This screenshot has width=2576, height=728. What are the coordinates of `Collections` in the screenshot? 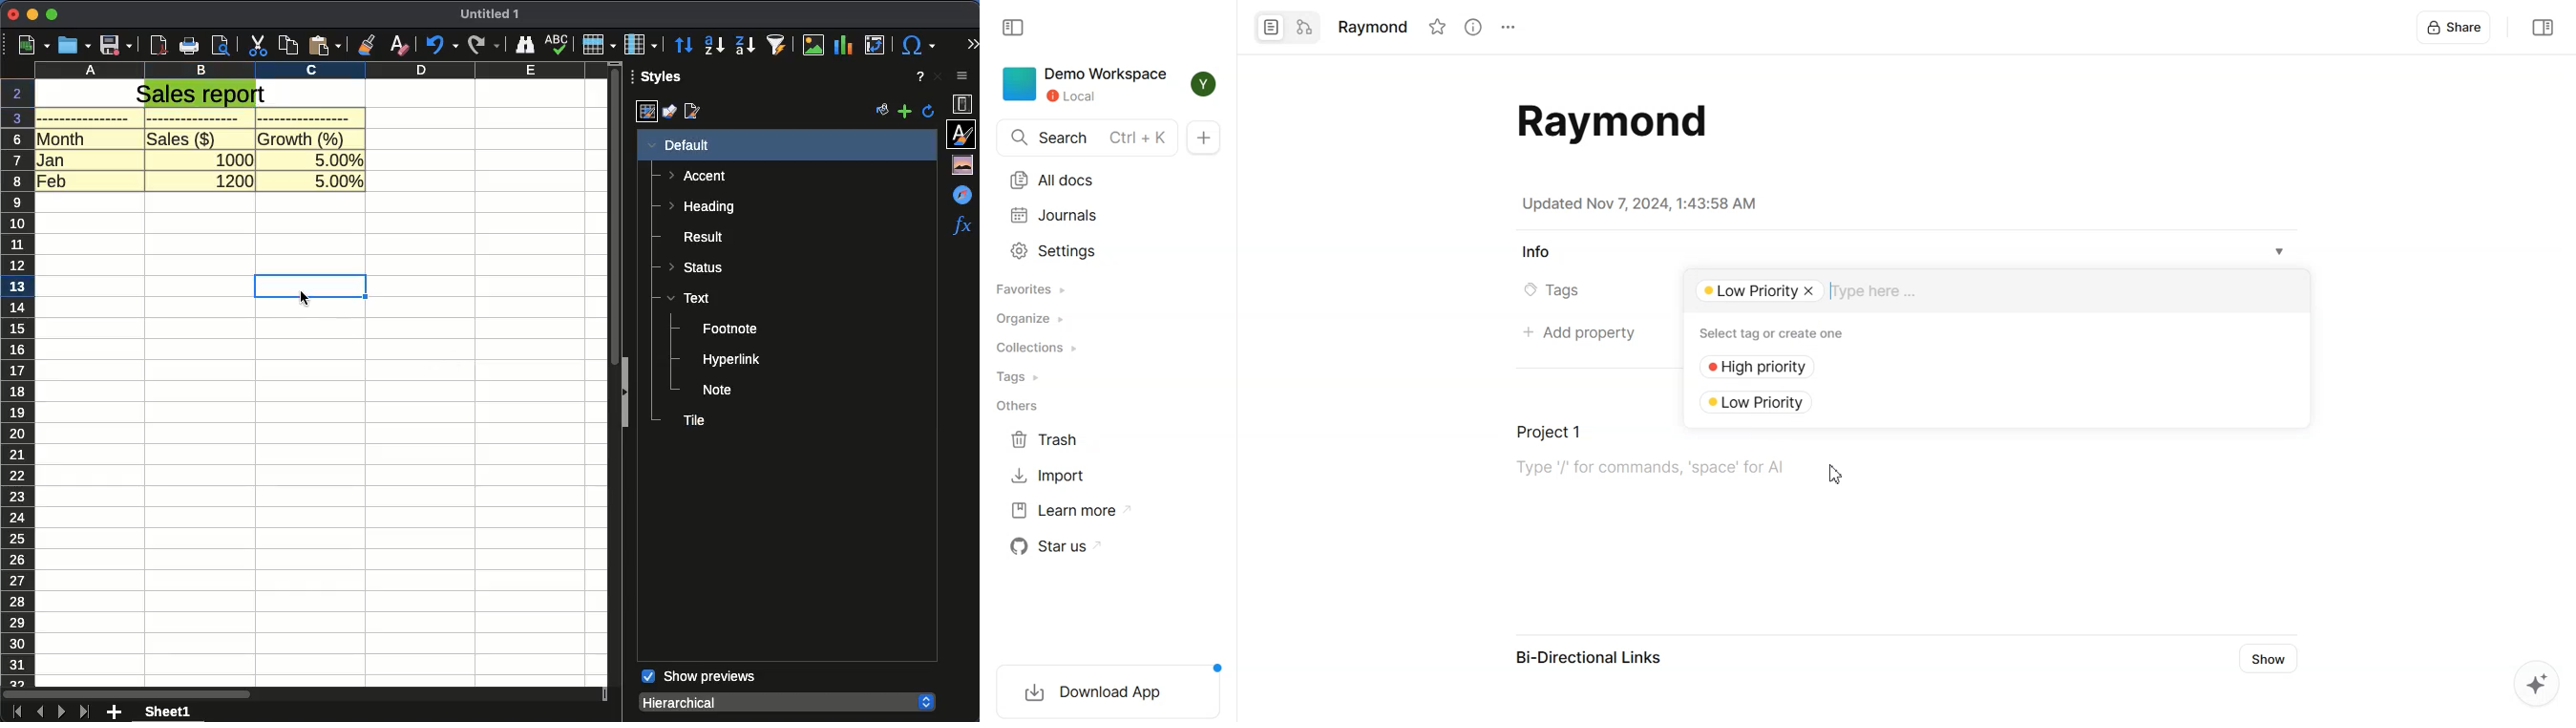 It's located at (1037, 348).